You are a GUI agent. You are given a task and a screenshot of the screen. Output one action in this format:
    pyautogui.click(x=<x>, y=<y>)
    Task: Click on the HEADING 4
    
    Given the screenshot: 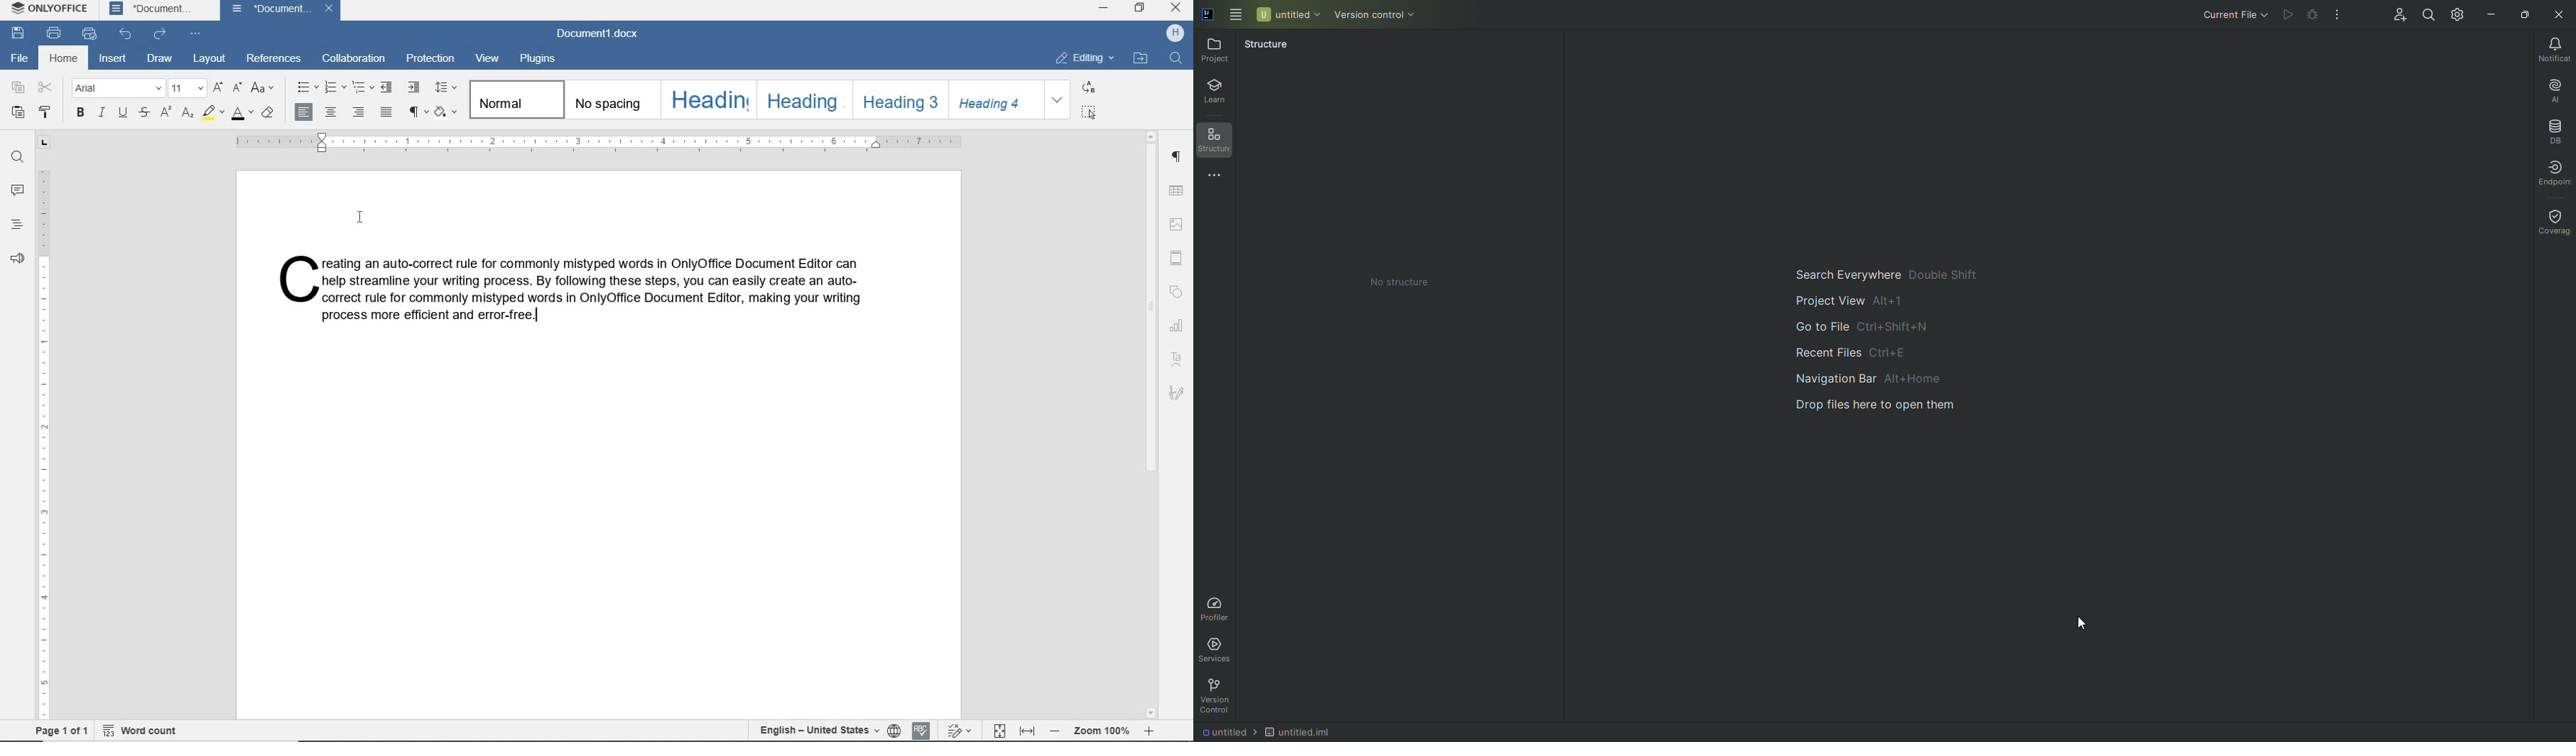 What is the action you would take?
    pyautogui.click(x=994, y=100)
    